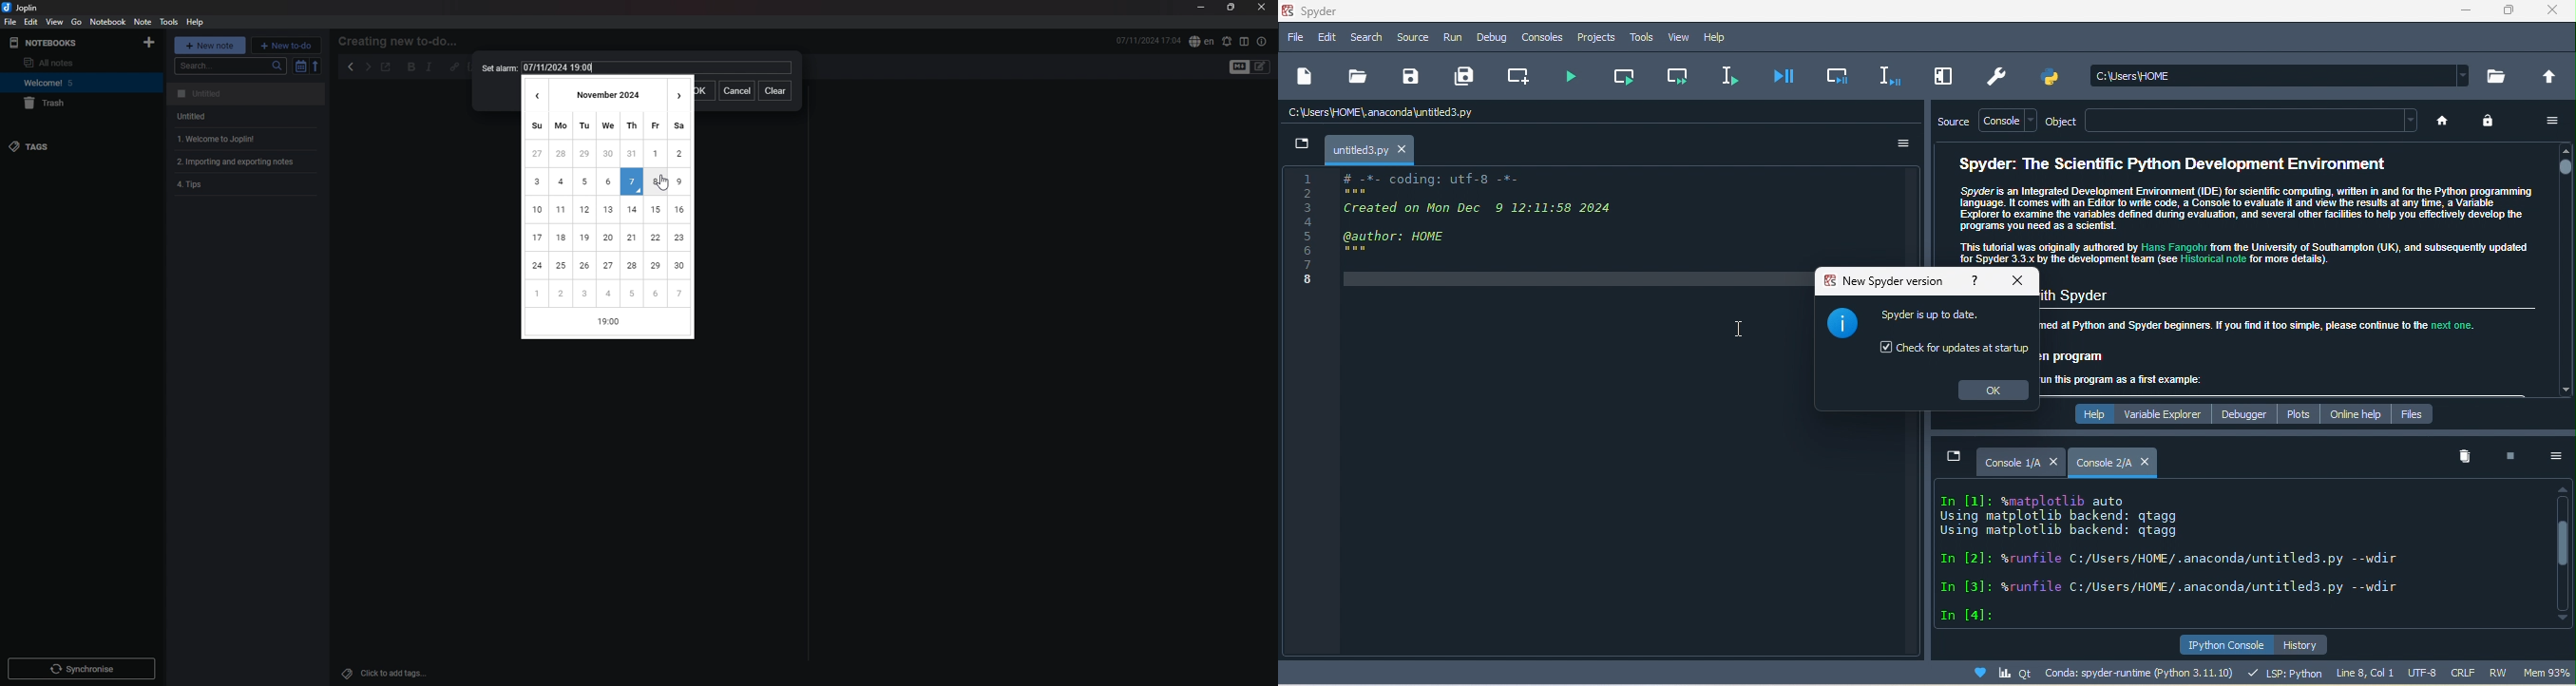 Image resolution: width=2576 pixels, height=700 pixels. I want to click on view, so click(55, 22).